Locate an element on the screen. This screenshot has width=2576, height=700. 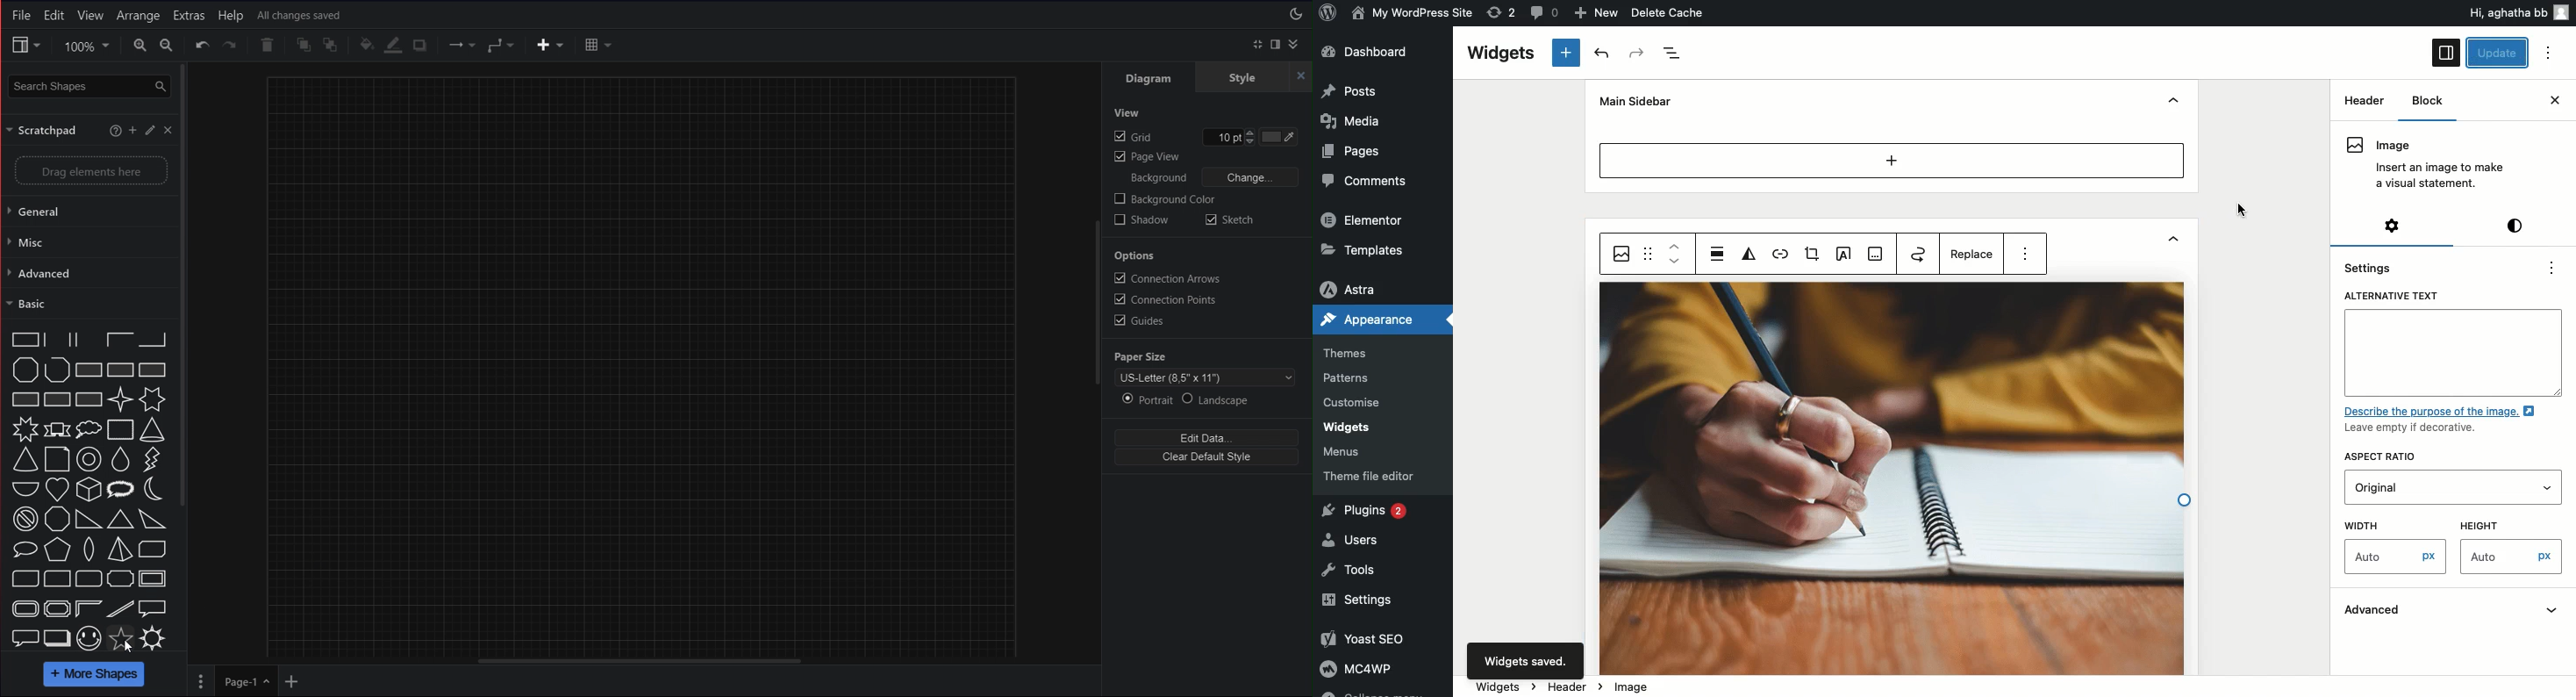
Grid is located at coordinates (1184, 136).